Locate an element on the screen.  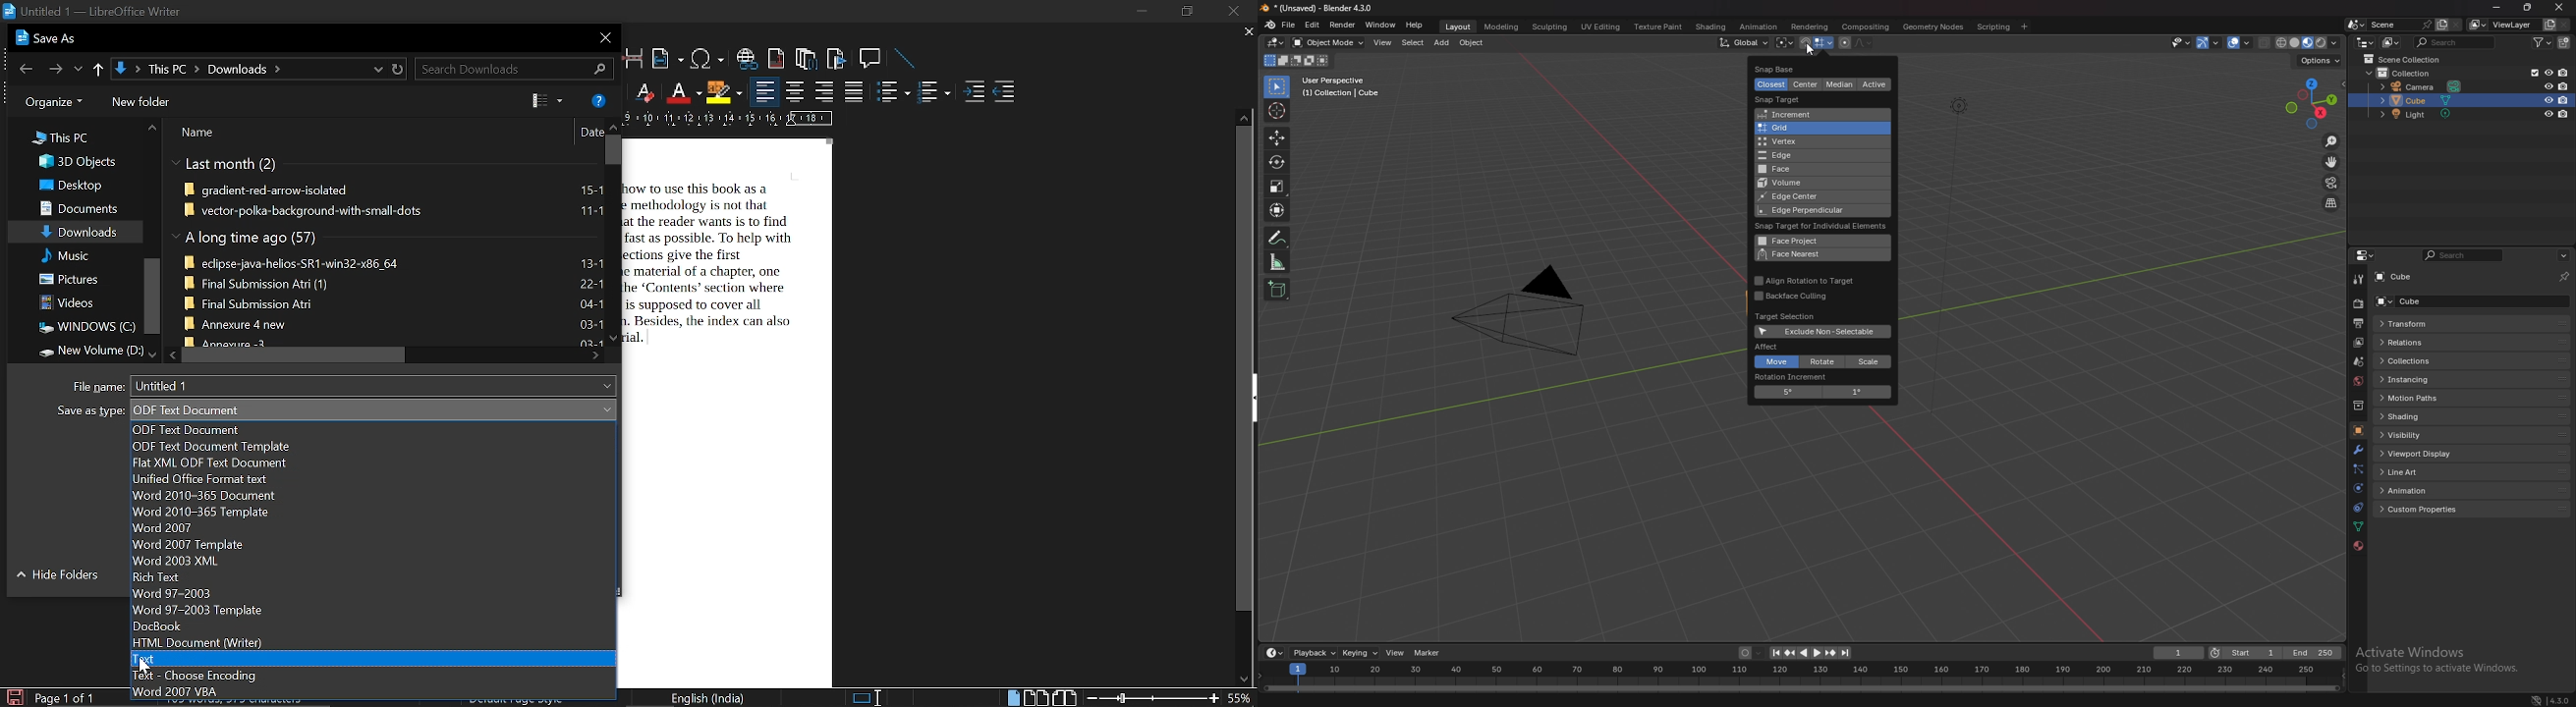
transformation orientation is located at coordinates (1744, 43).